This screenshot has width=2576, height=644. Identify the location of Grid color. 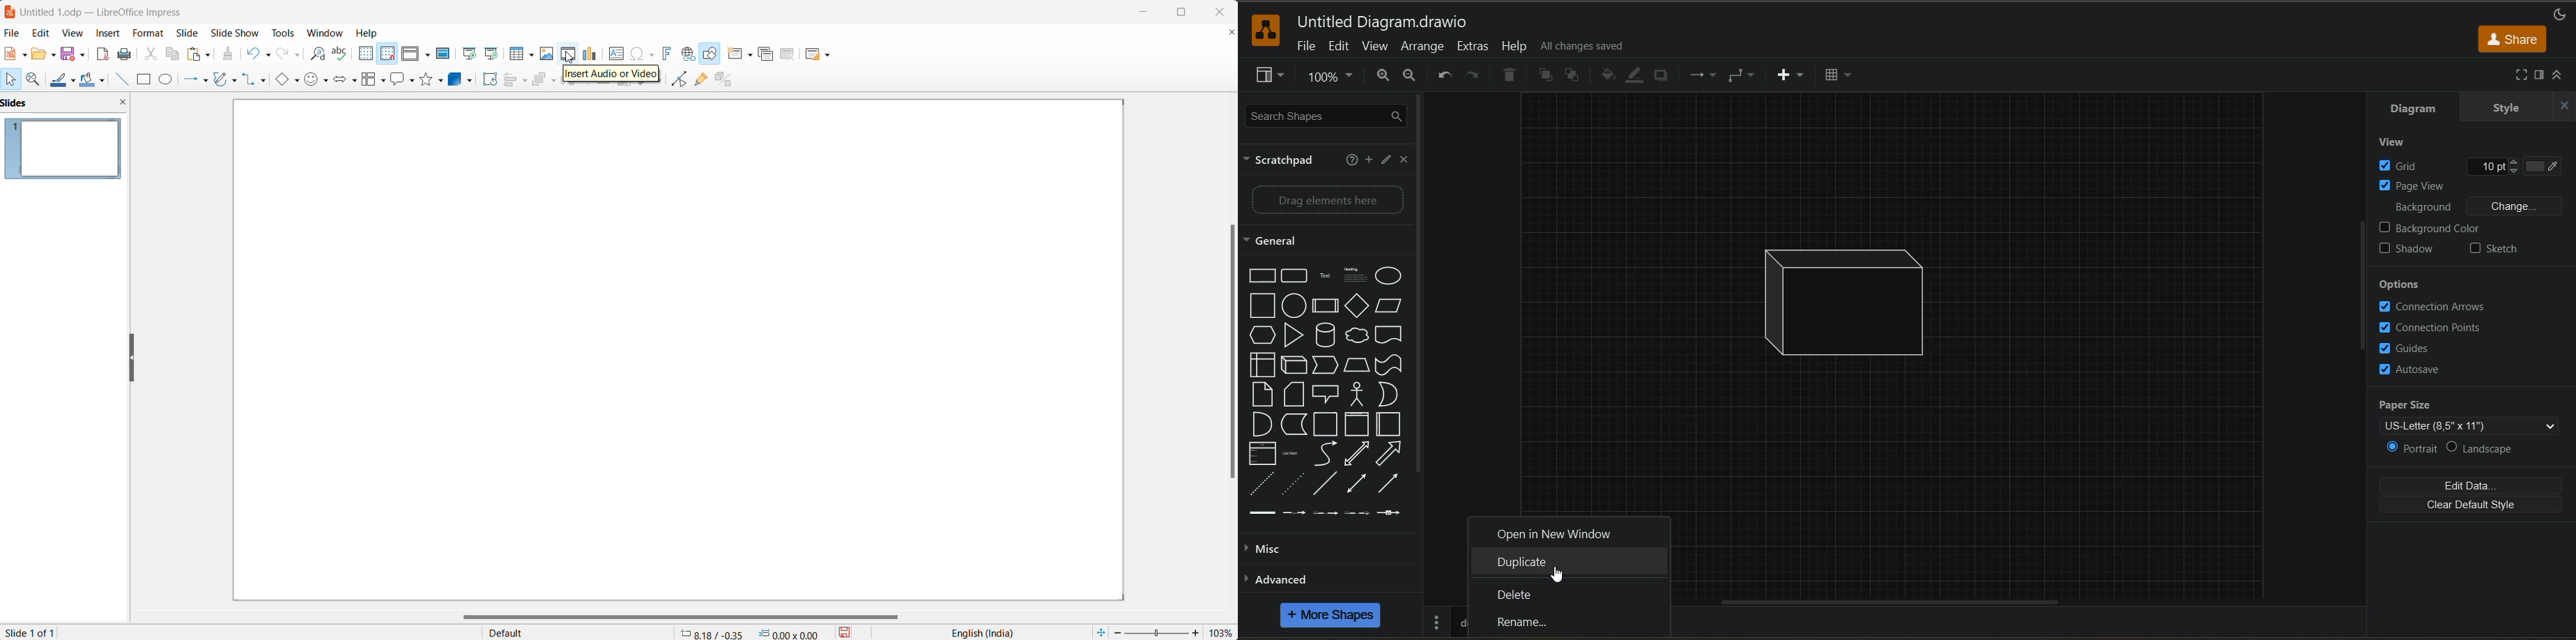
(2543, 167).